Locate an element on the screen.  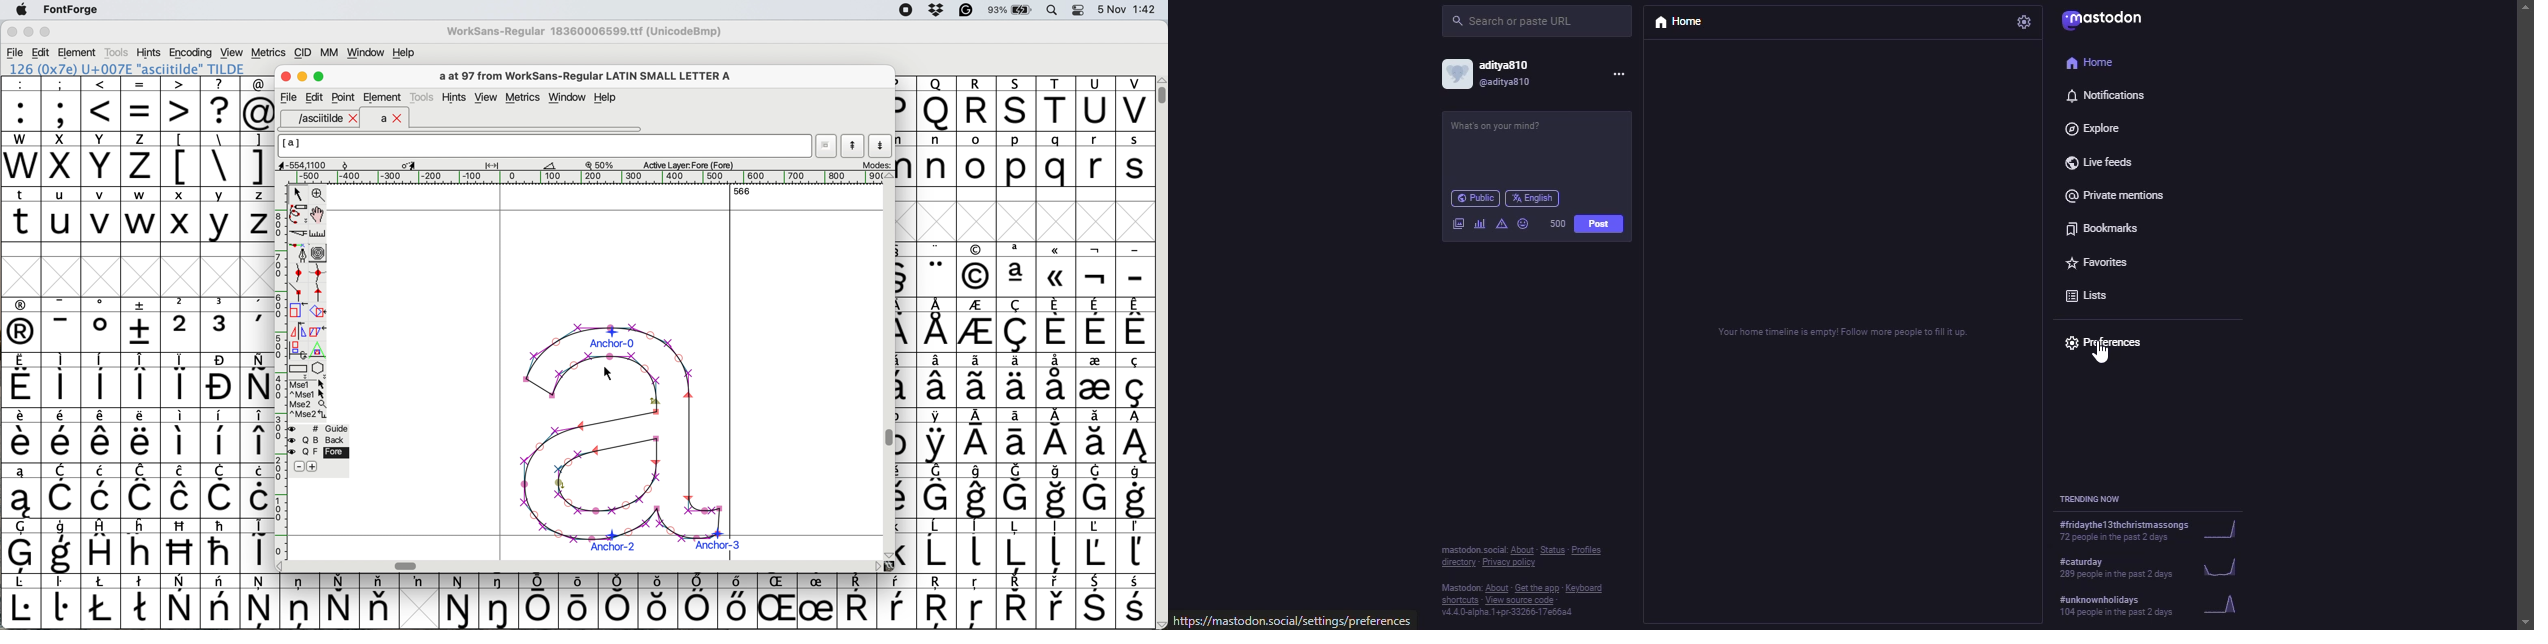
glyph name is located at coordinates (544, 146).